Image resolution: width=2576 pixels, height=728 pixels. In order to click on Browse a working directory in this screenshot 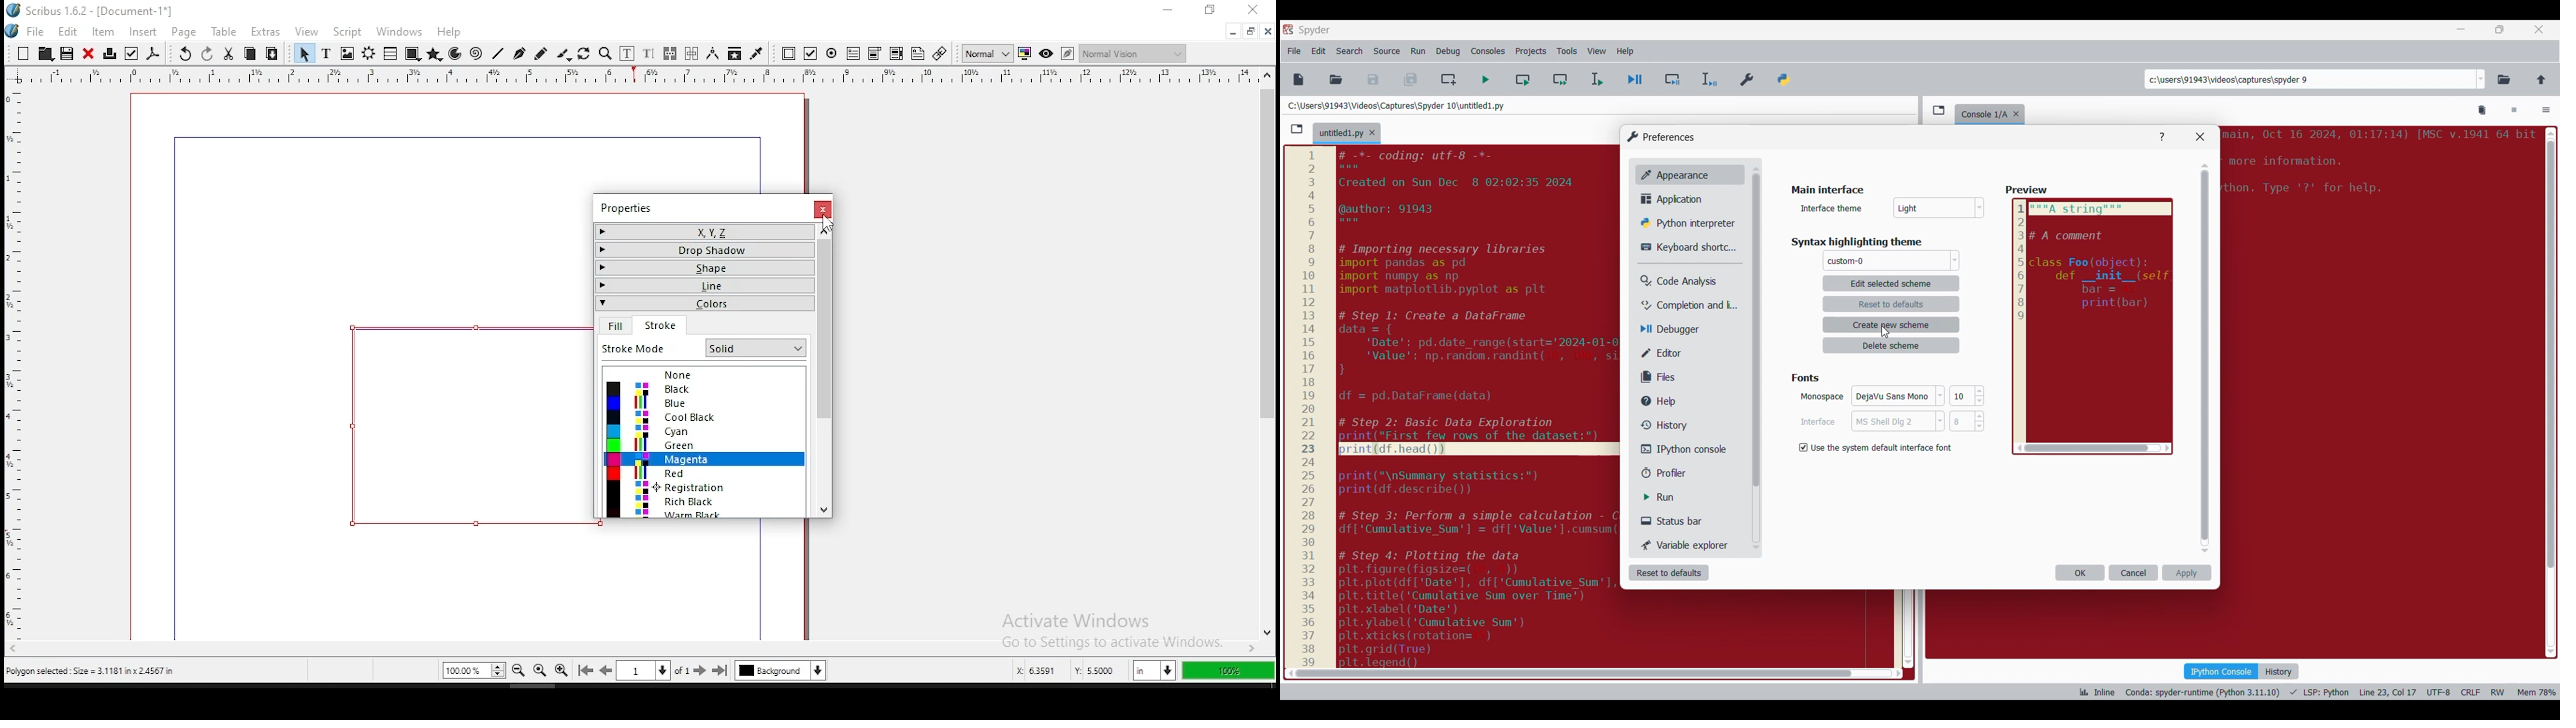, I will do `click(2504, 79)`.